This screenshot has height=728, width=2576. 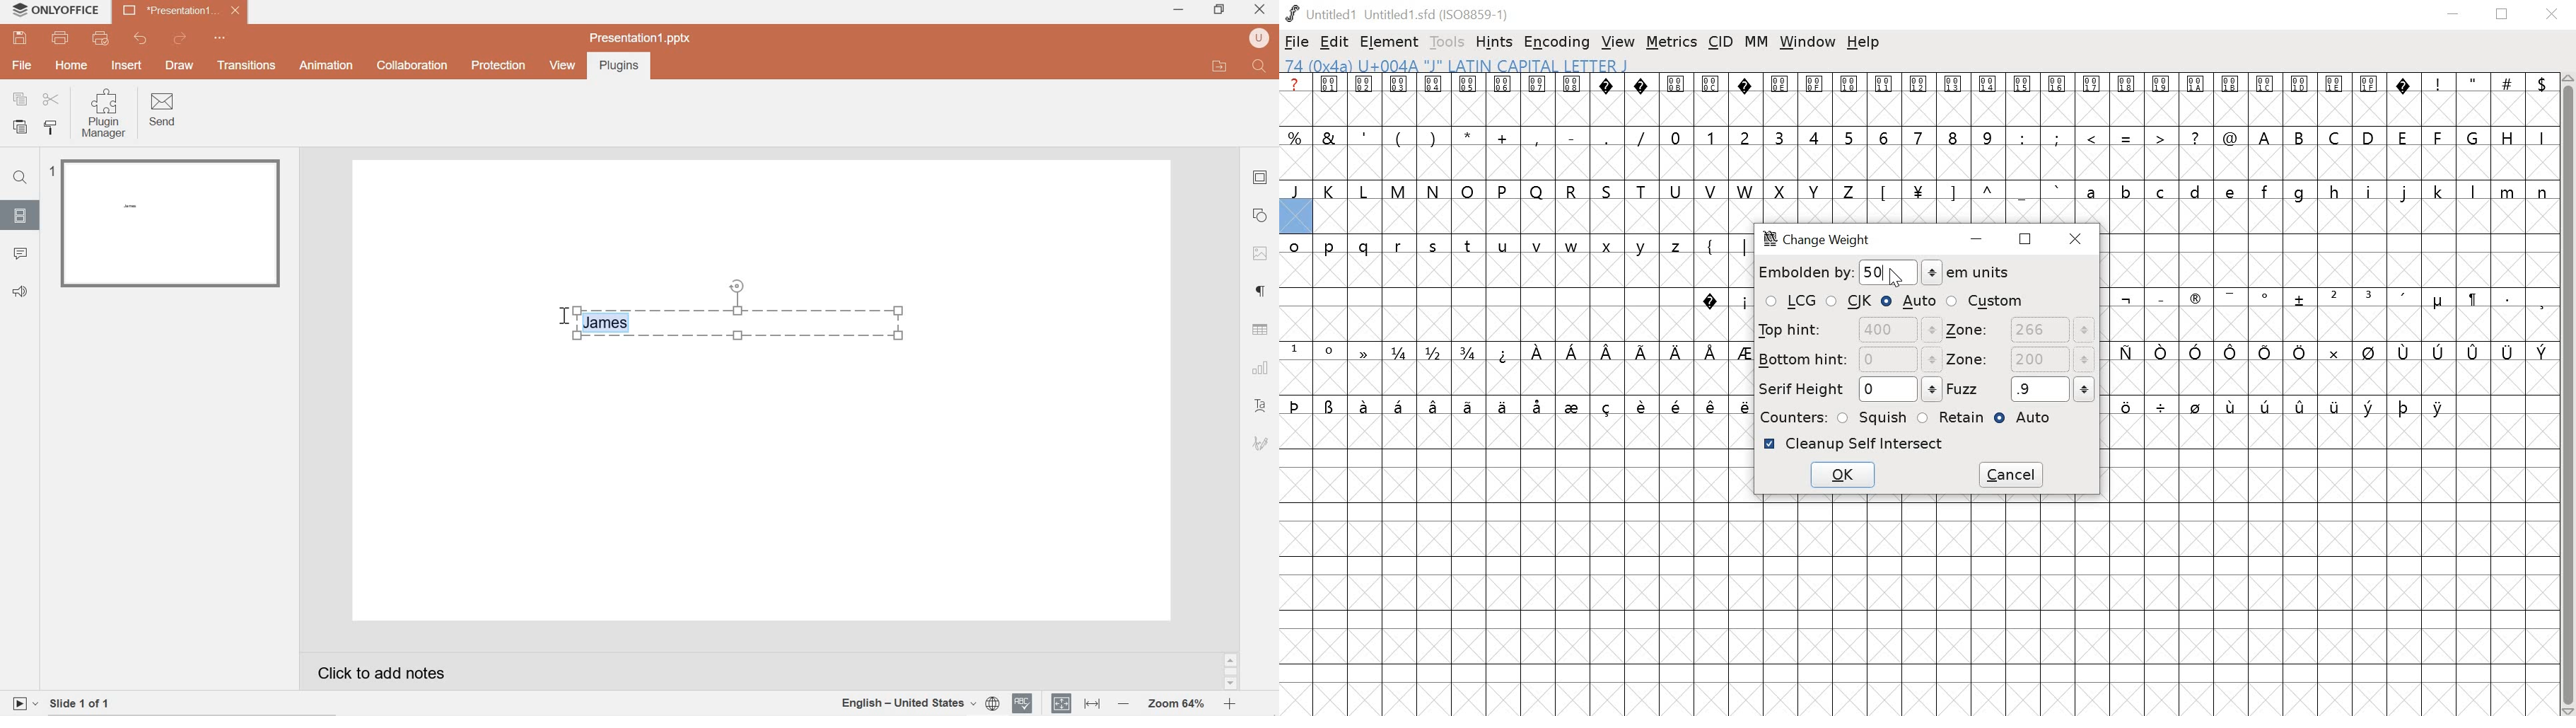 What do you see at coordinates (1263, 407) in the screenshot?
I see `text art settings` at bounding box center [1263, 407].